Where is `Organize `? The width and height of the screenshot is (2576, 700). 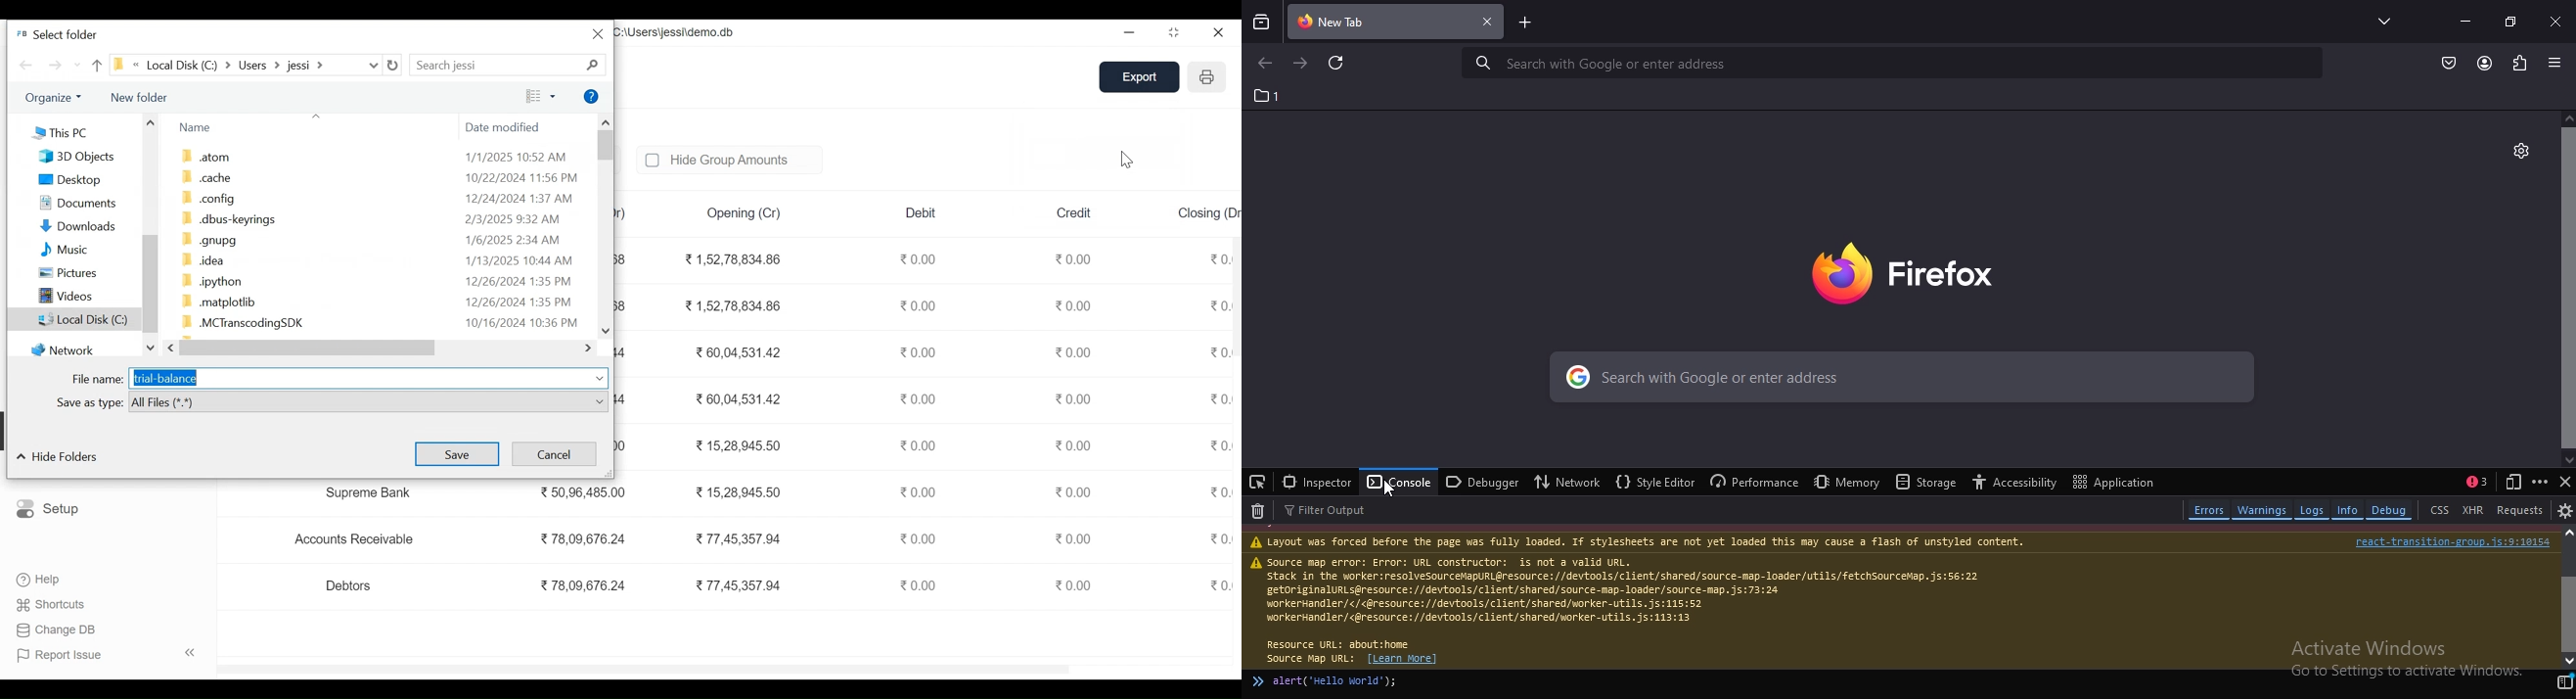
Organize  is located at coordinates (54, 97).